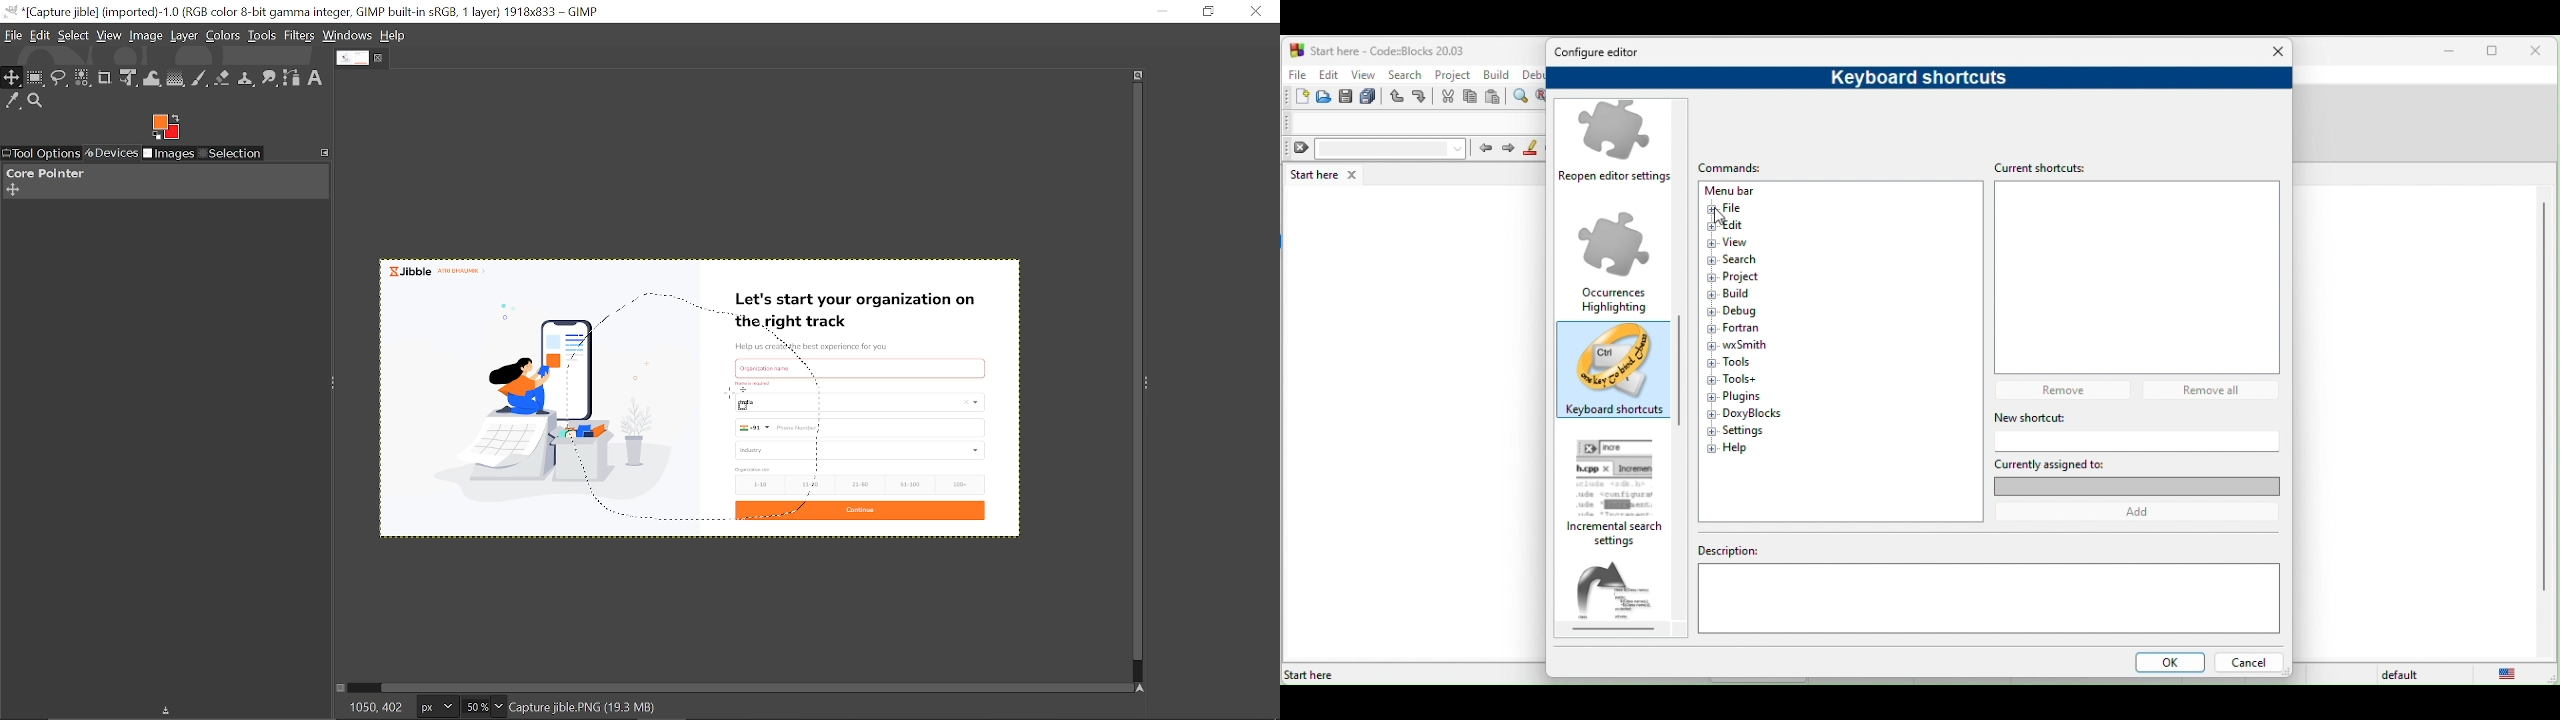 This screenshot has height=728, width=2576. I want to click on Minimize, so click(1161, 10).